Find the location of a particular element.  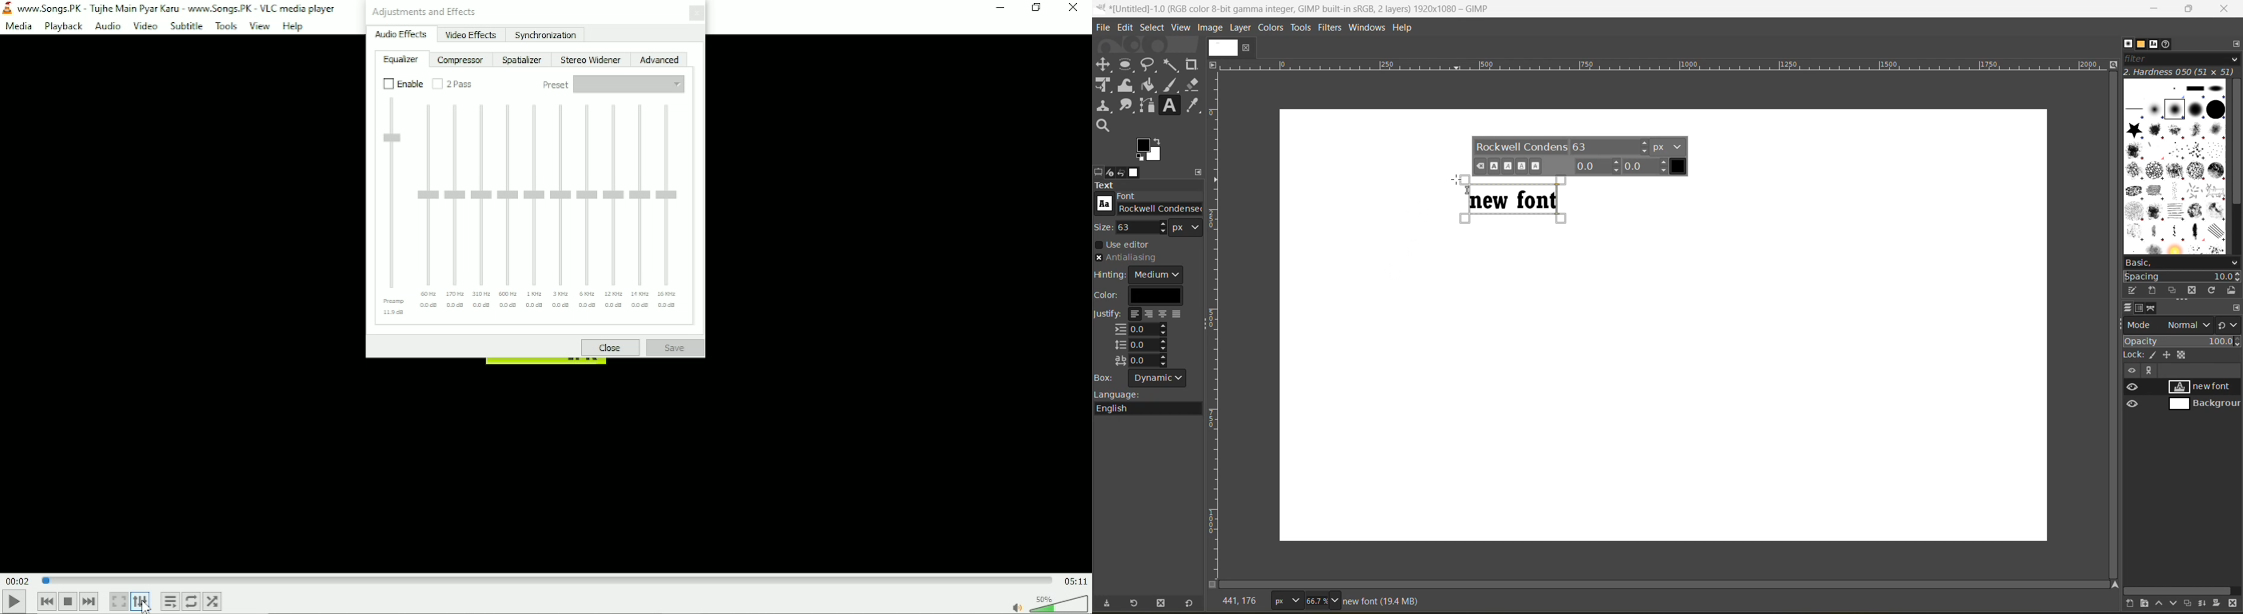

box is located at coordinates (1141, 377).